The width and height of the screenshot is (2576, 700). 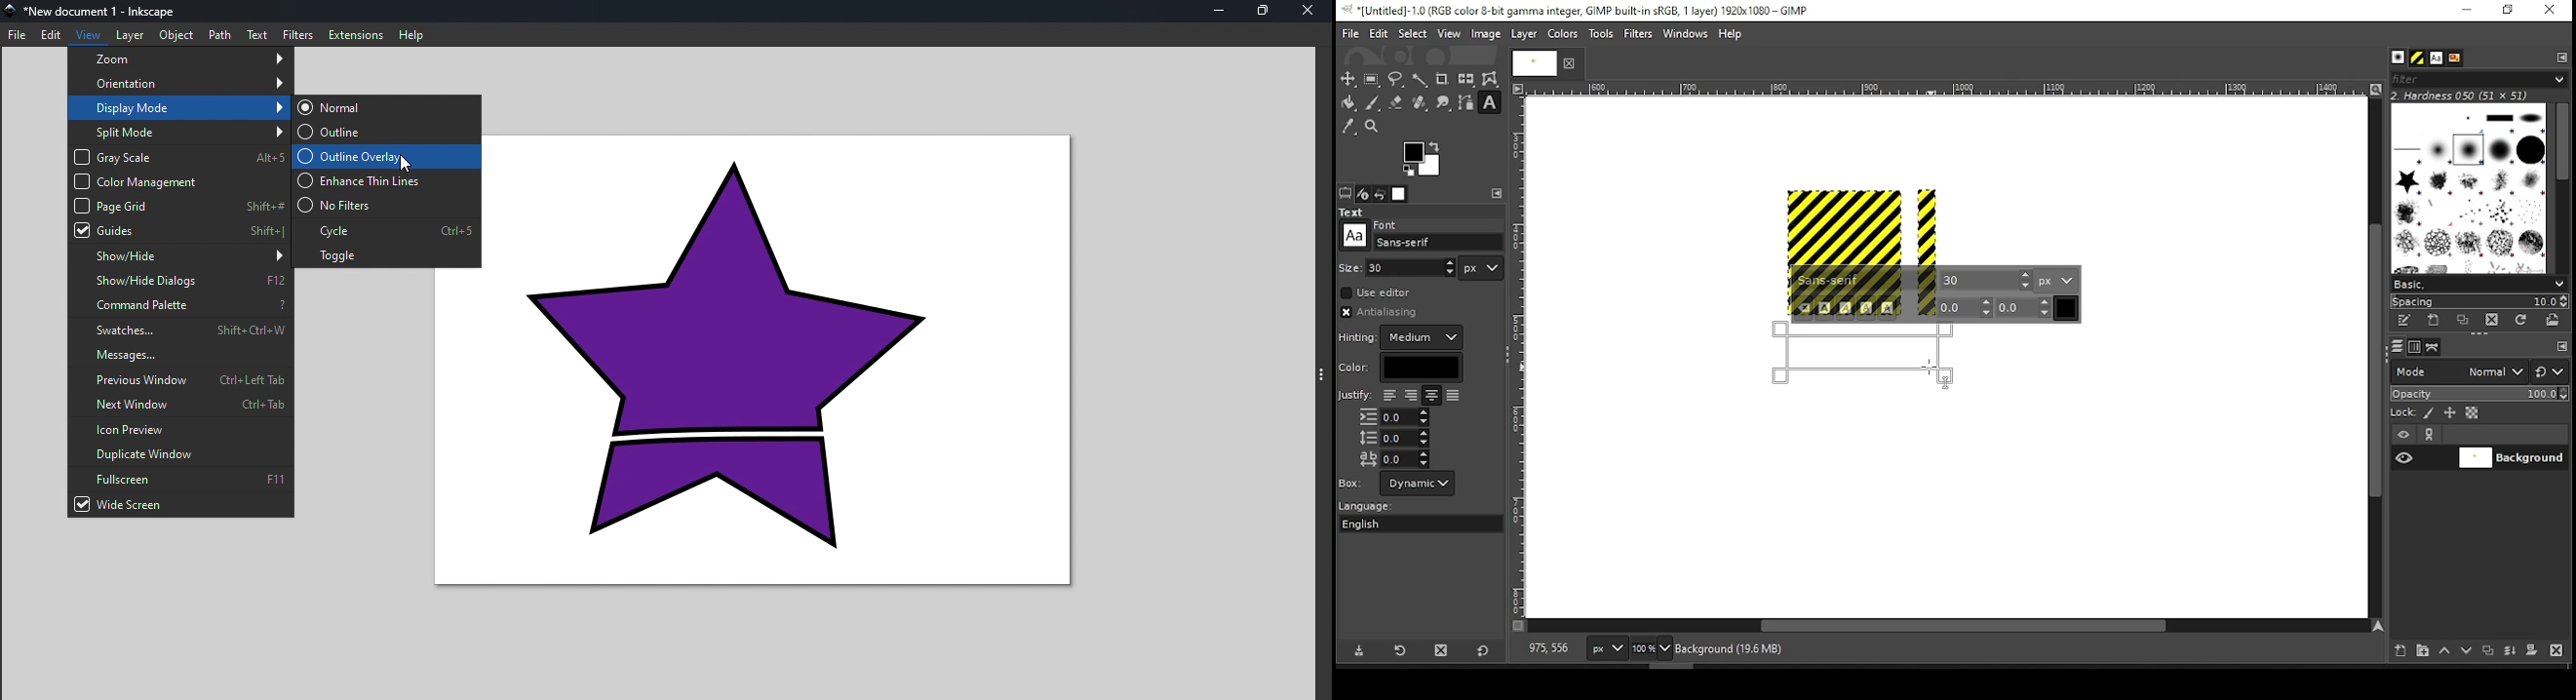 I want to click on change kerning of selected text, so click(x=2024, y=307).